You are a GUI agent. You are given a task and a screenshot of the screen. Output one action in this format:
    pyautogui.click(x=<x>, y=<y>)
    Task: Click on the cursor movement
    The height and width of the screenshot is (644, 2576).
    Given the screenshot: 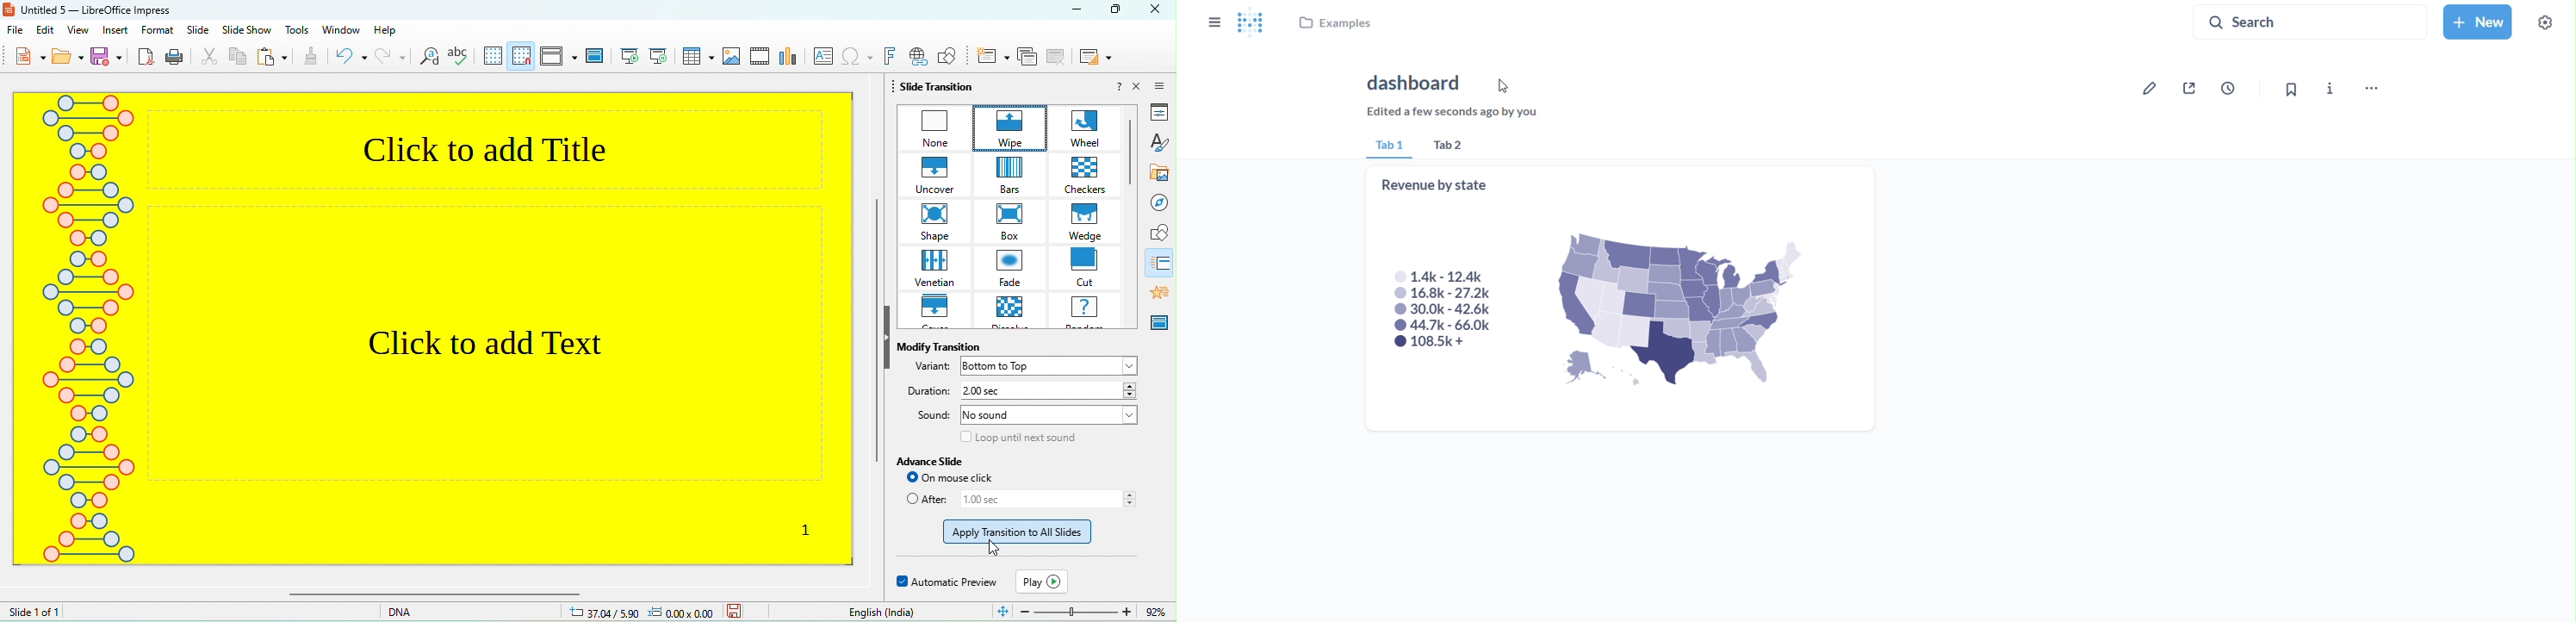 What is the action you would take?
    pyautogui.click(x=999, y=550)
    